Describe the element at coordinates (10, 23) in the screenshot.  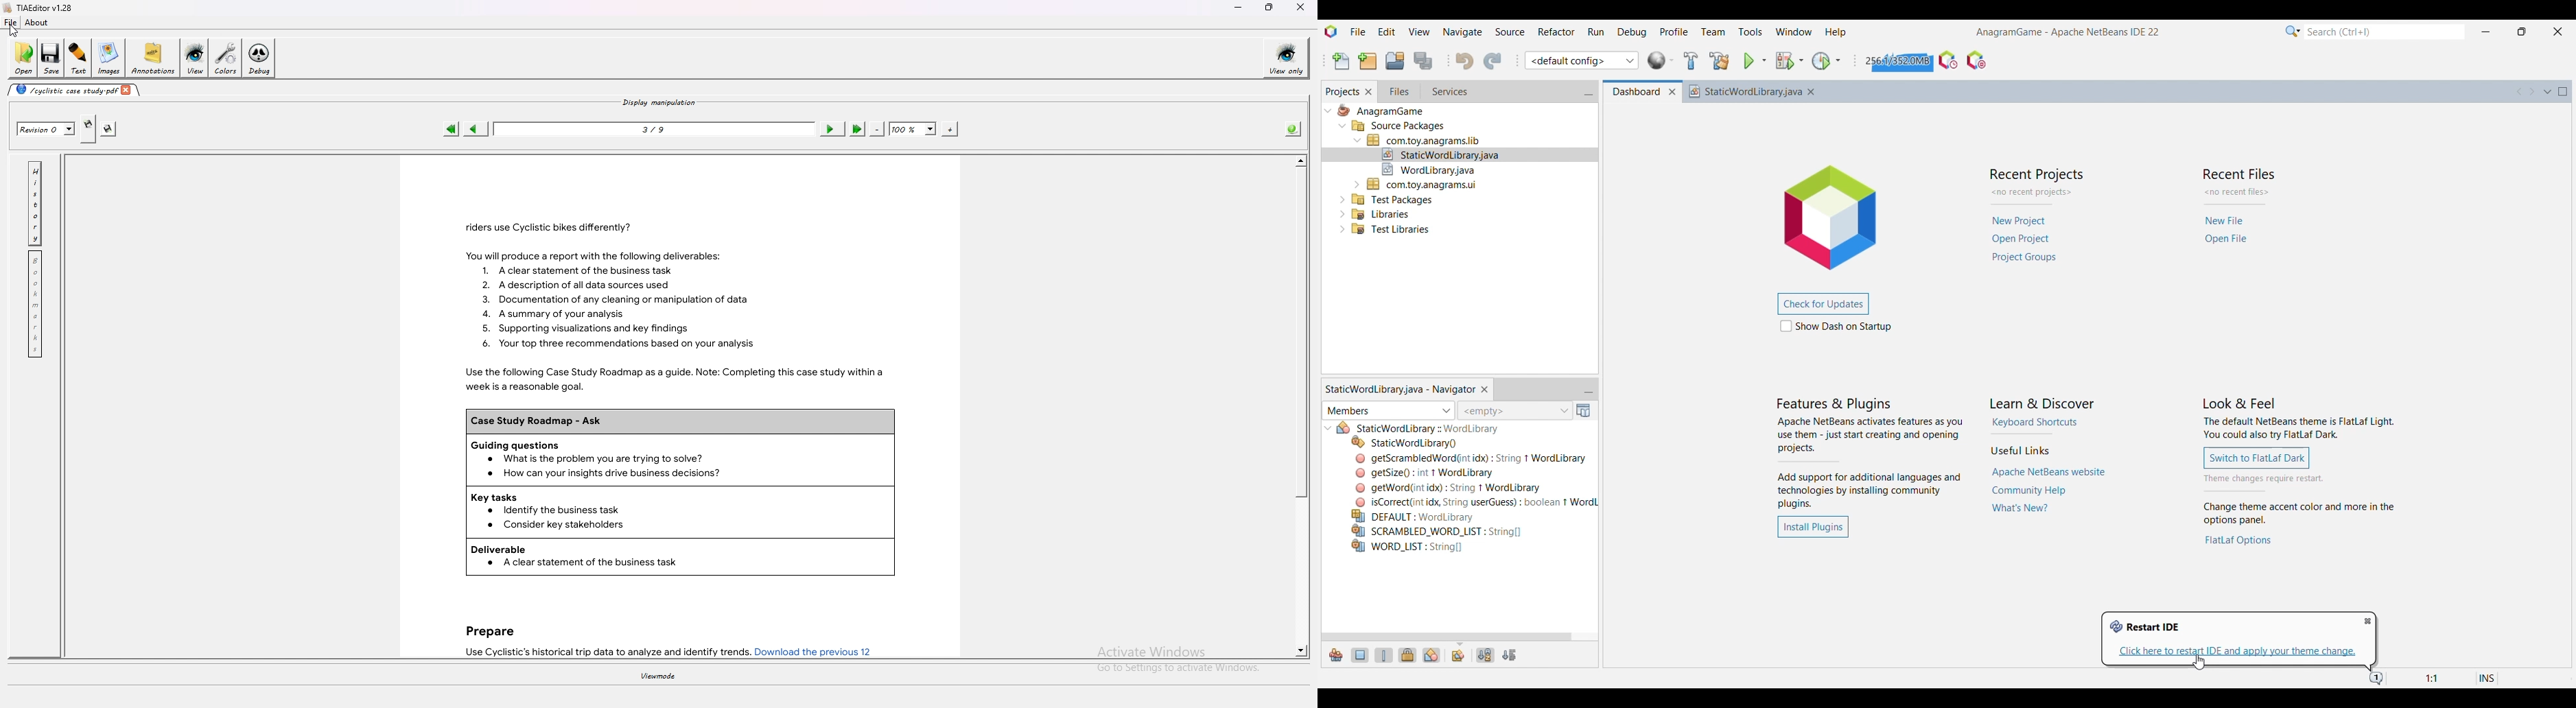
I see `file` at that location.